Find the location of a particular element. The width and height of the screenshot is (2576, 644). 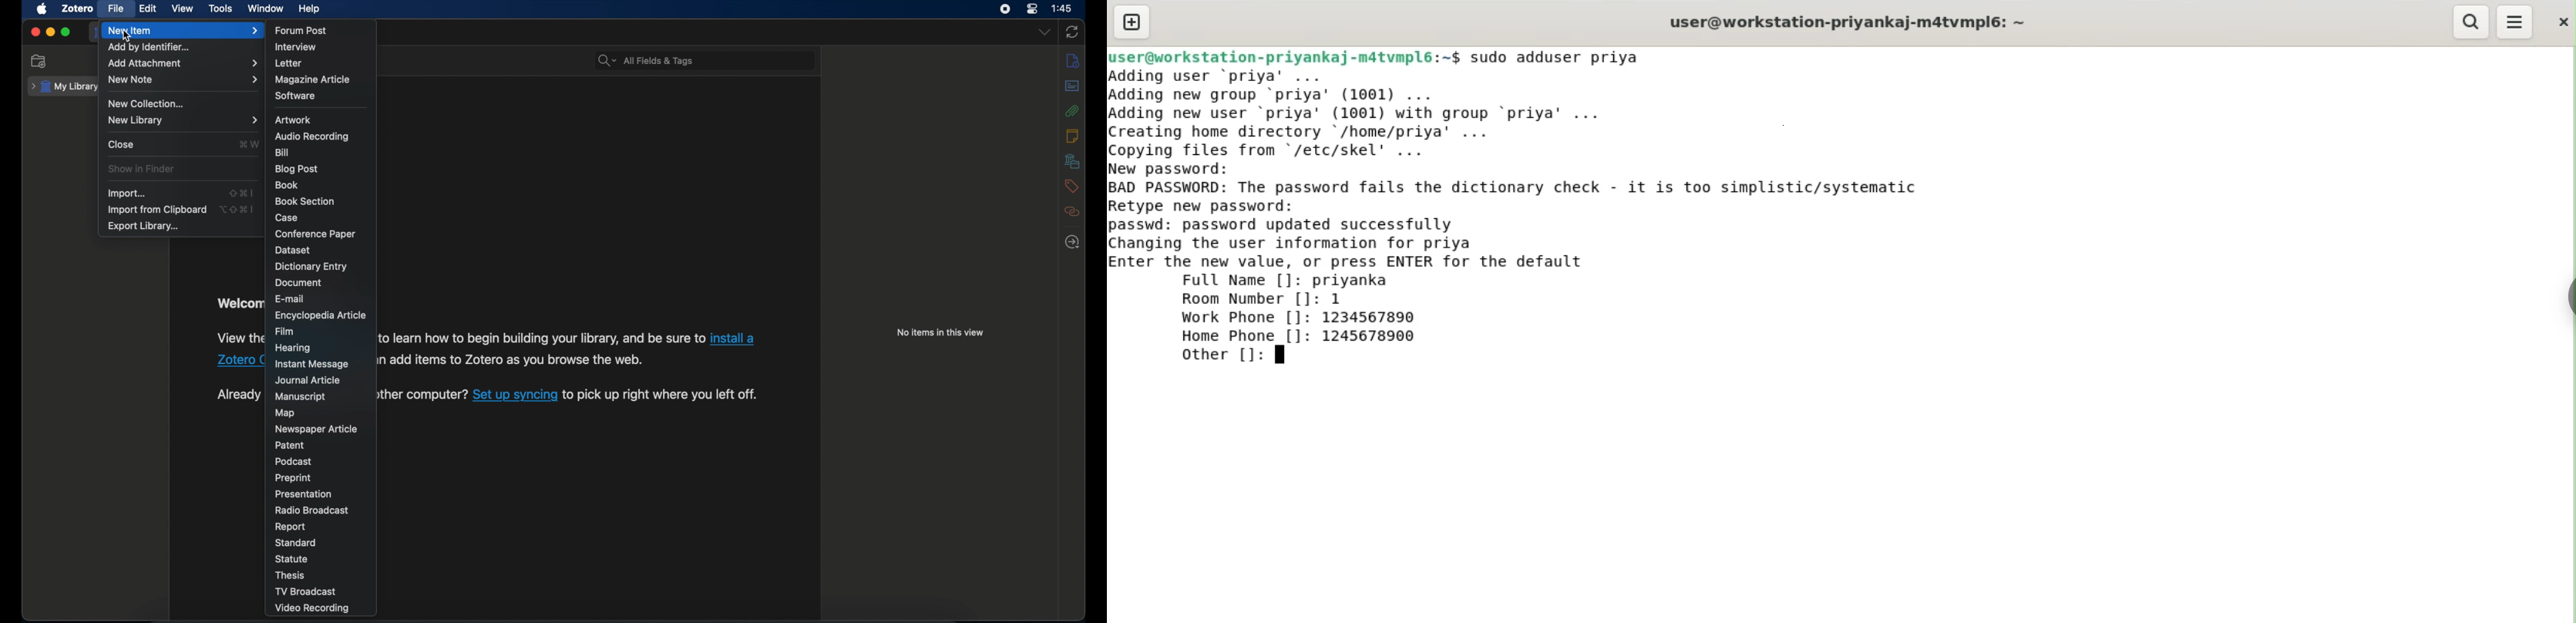

user@workstation-priyankaj-m4tvmpl6:~ is located at coordinates (1845, 22).